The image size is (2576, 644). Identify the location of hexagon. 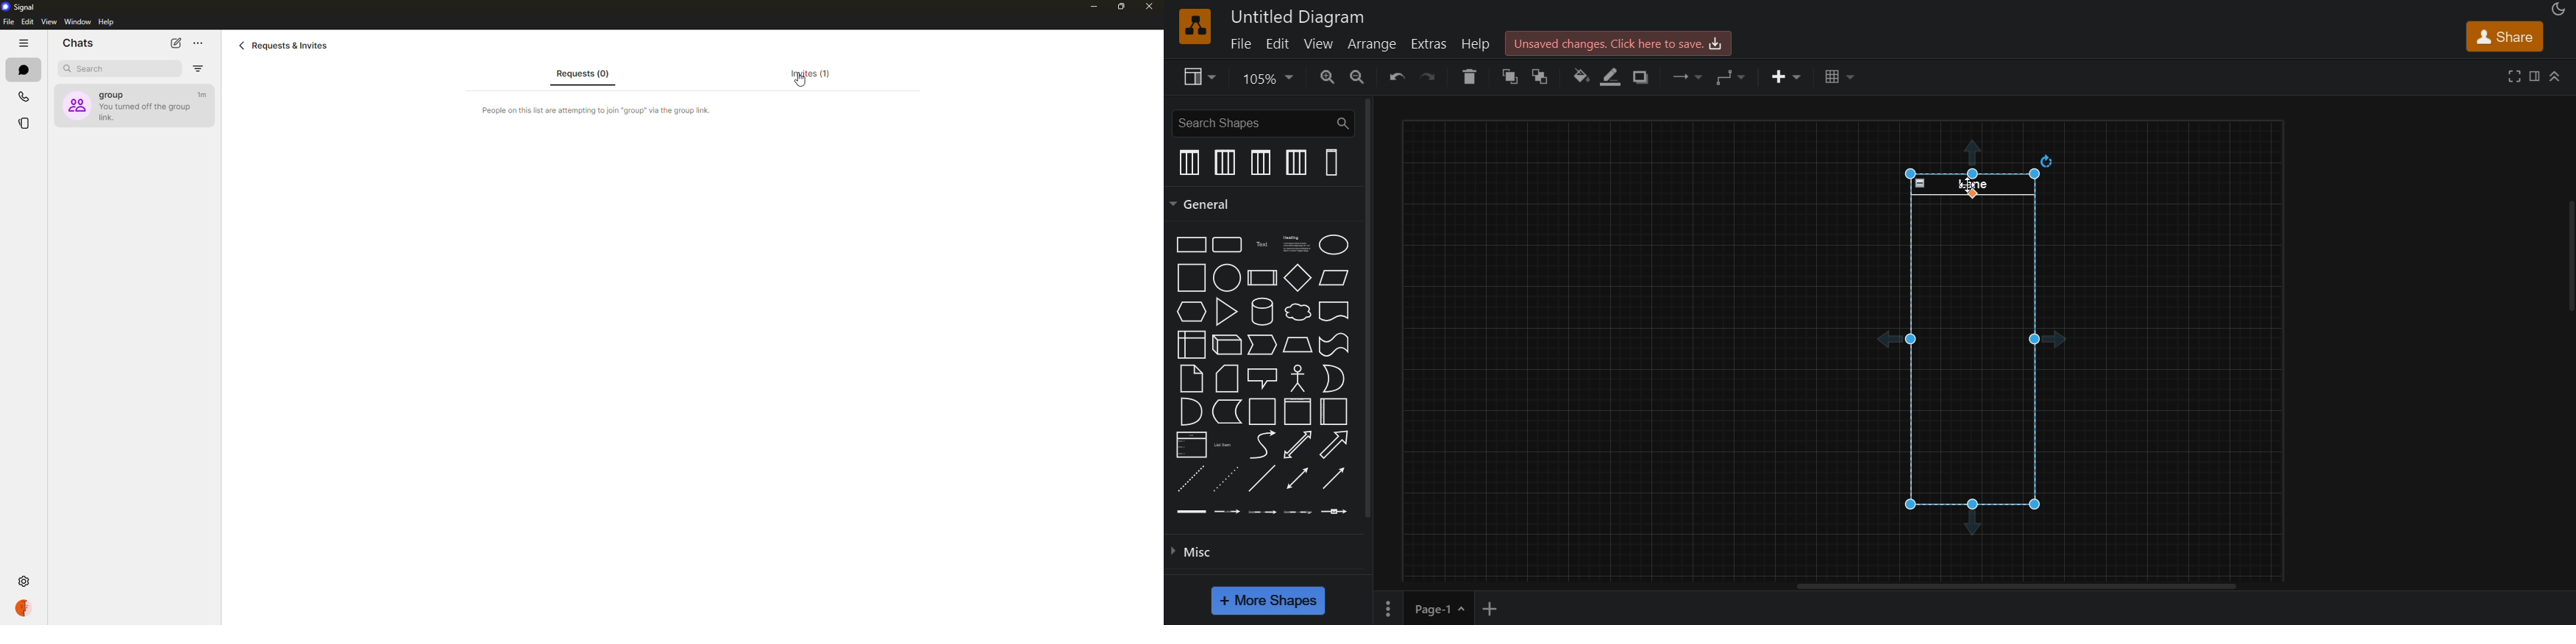
(1192, 313).